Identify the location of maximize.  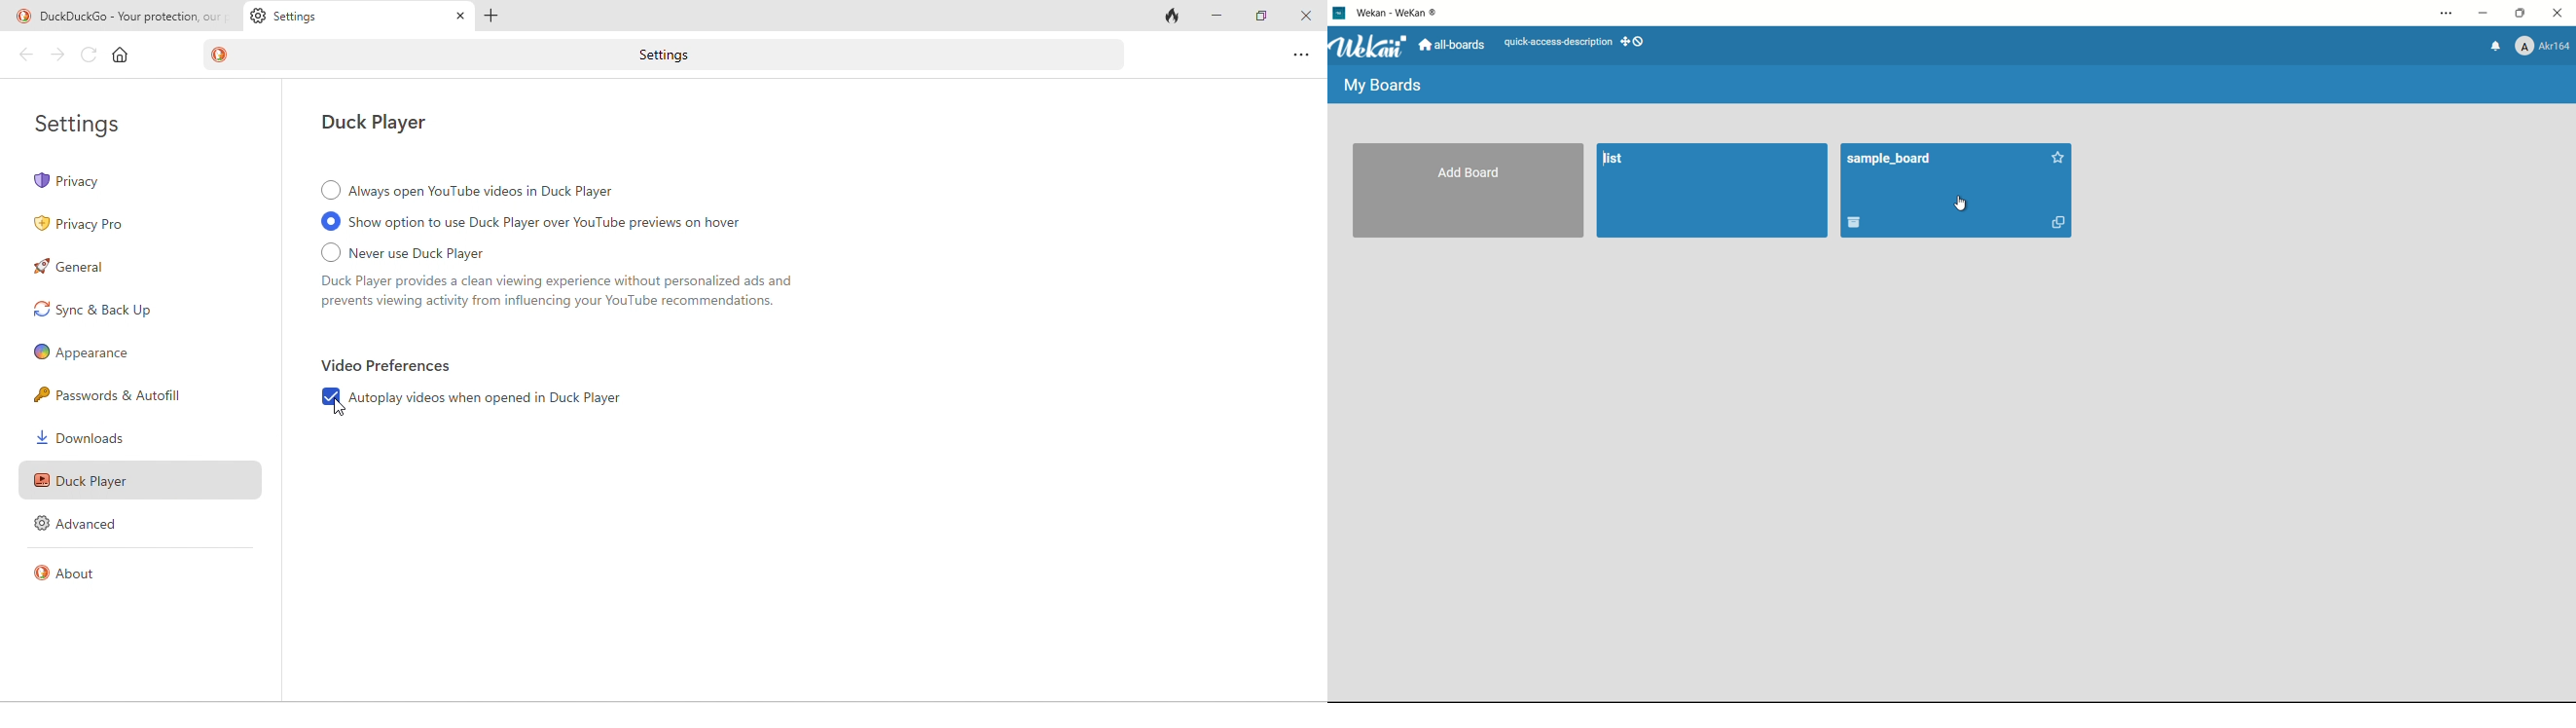
(2524, 14).